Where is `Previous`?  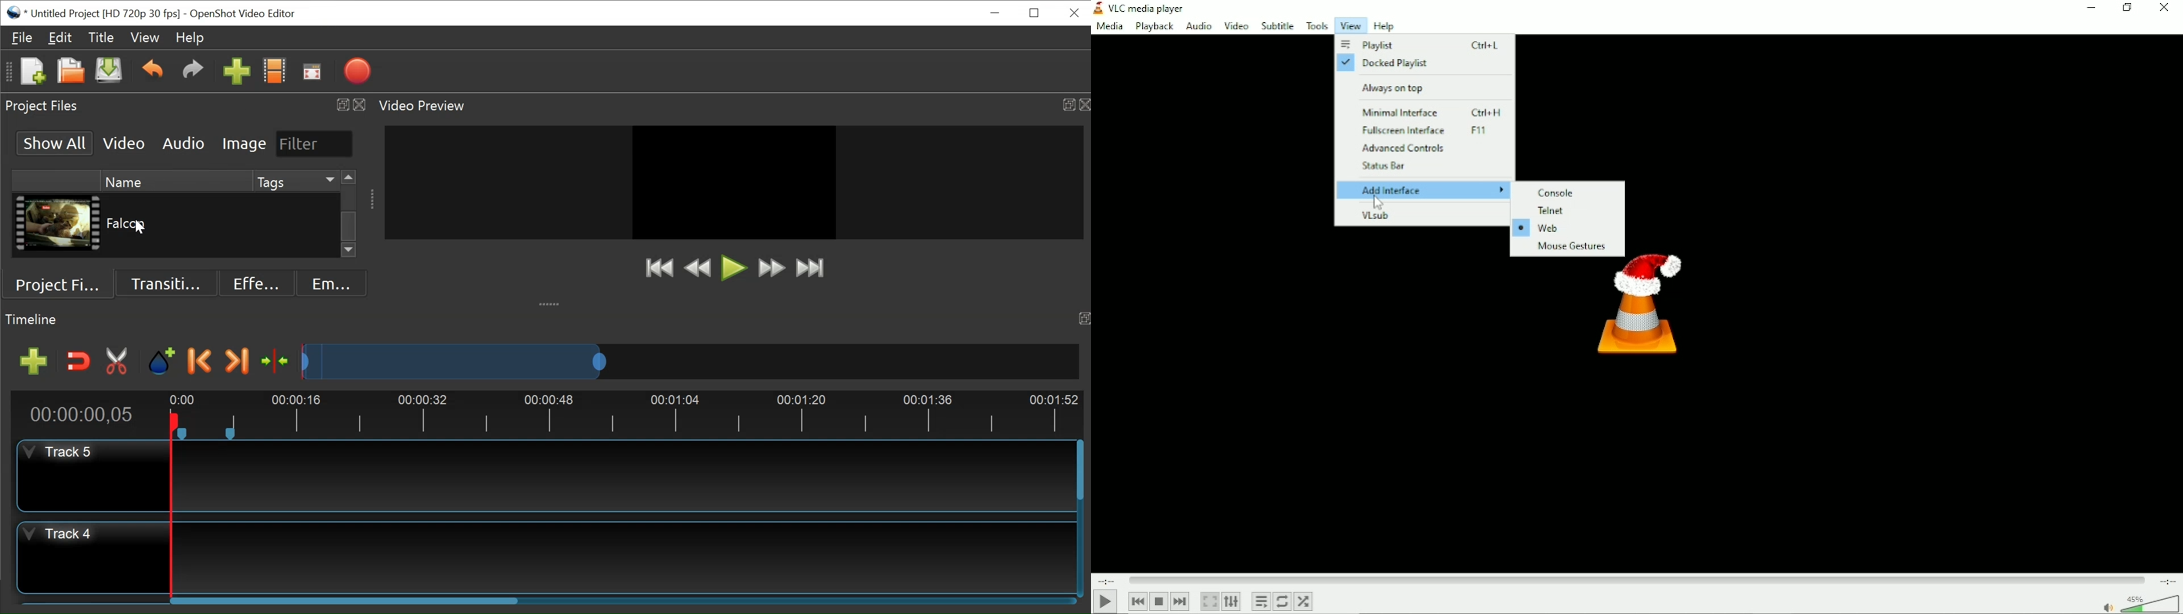 Previous is located at coordinates (1136, 601).